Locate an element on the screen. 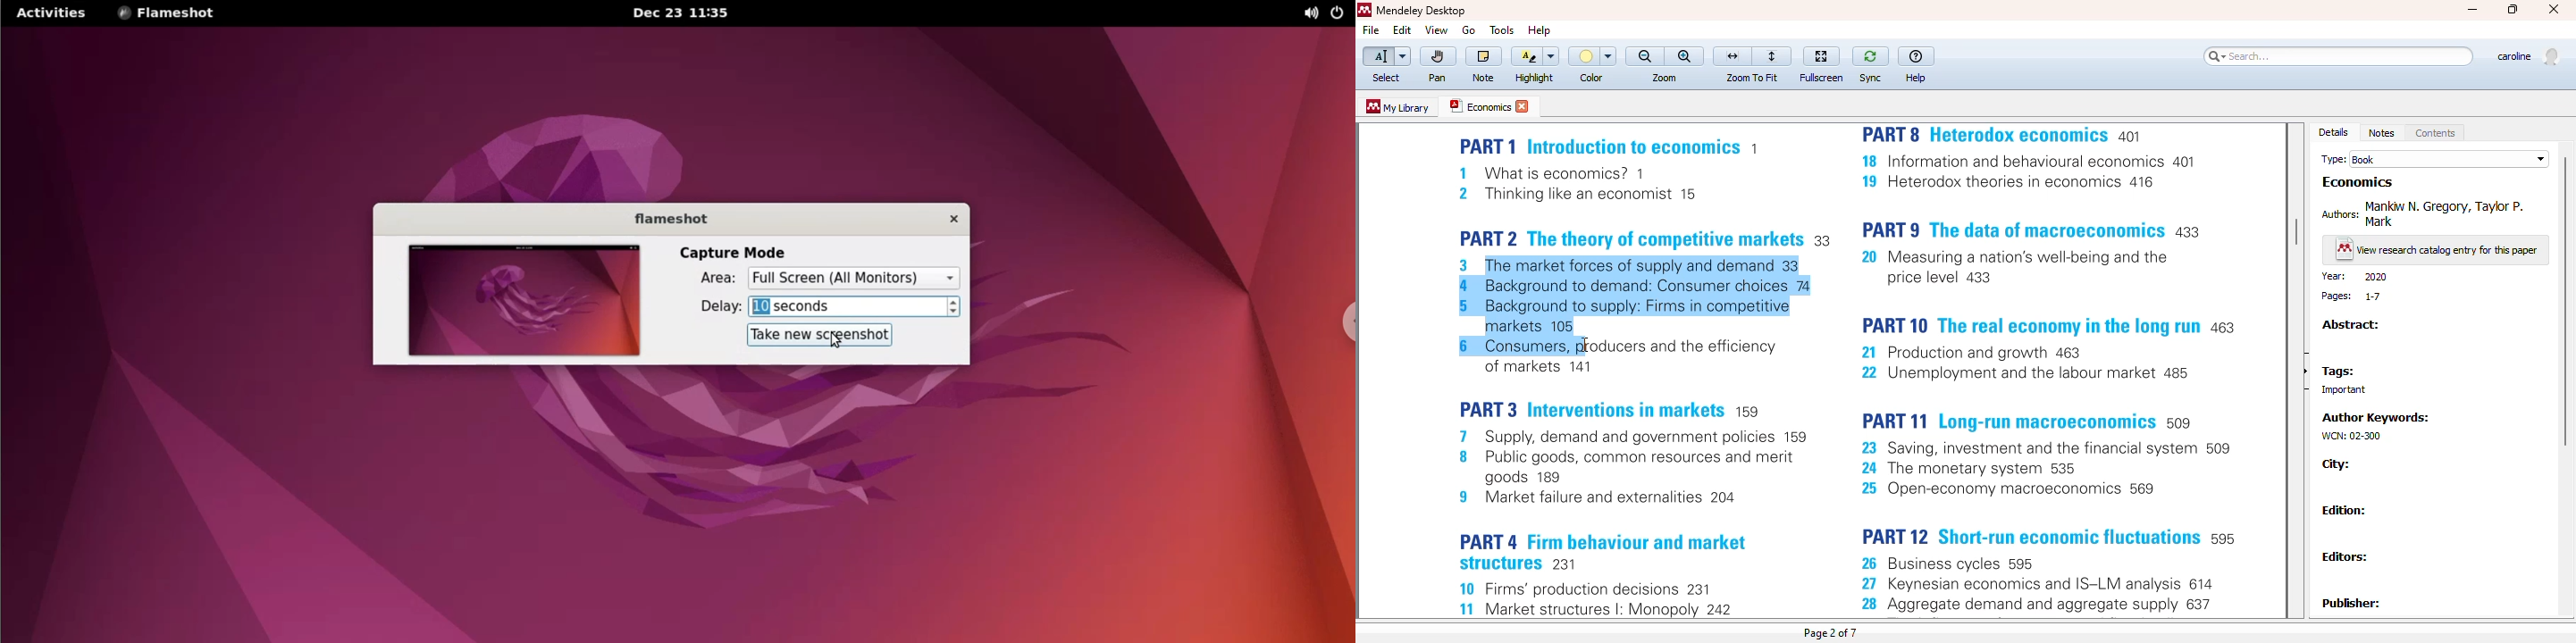 The image size is (2576, 644). type: book is located at coordinates (2435, 159).